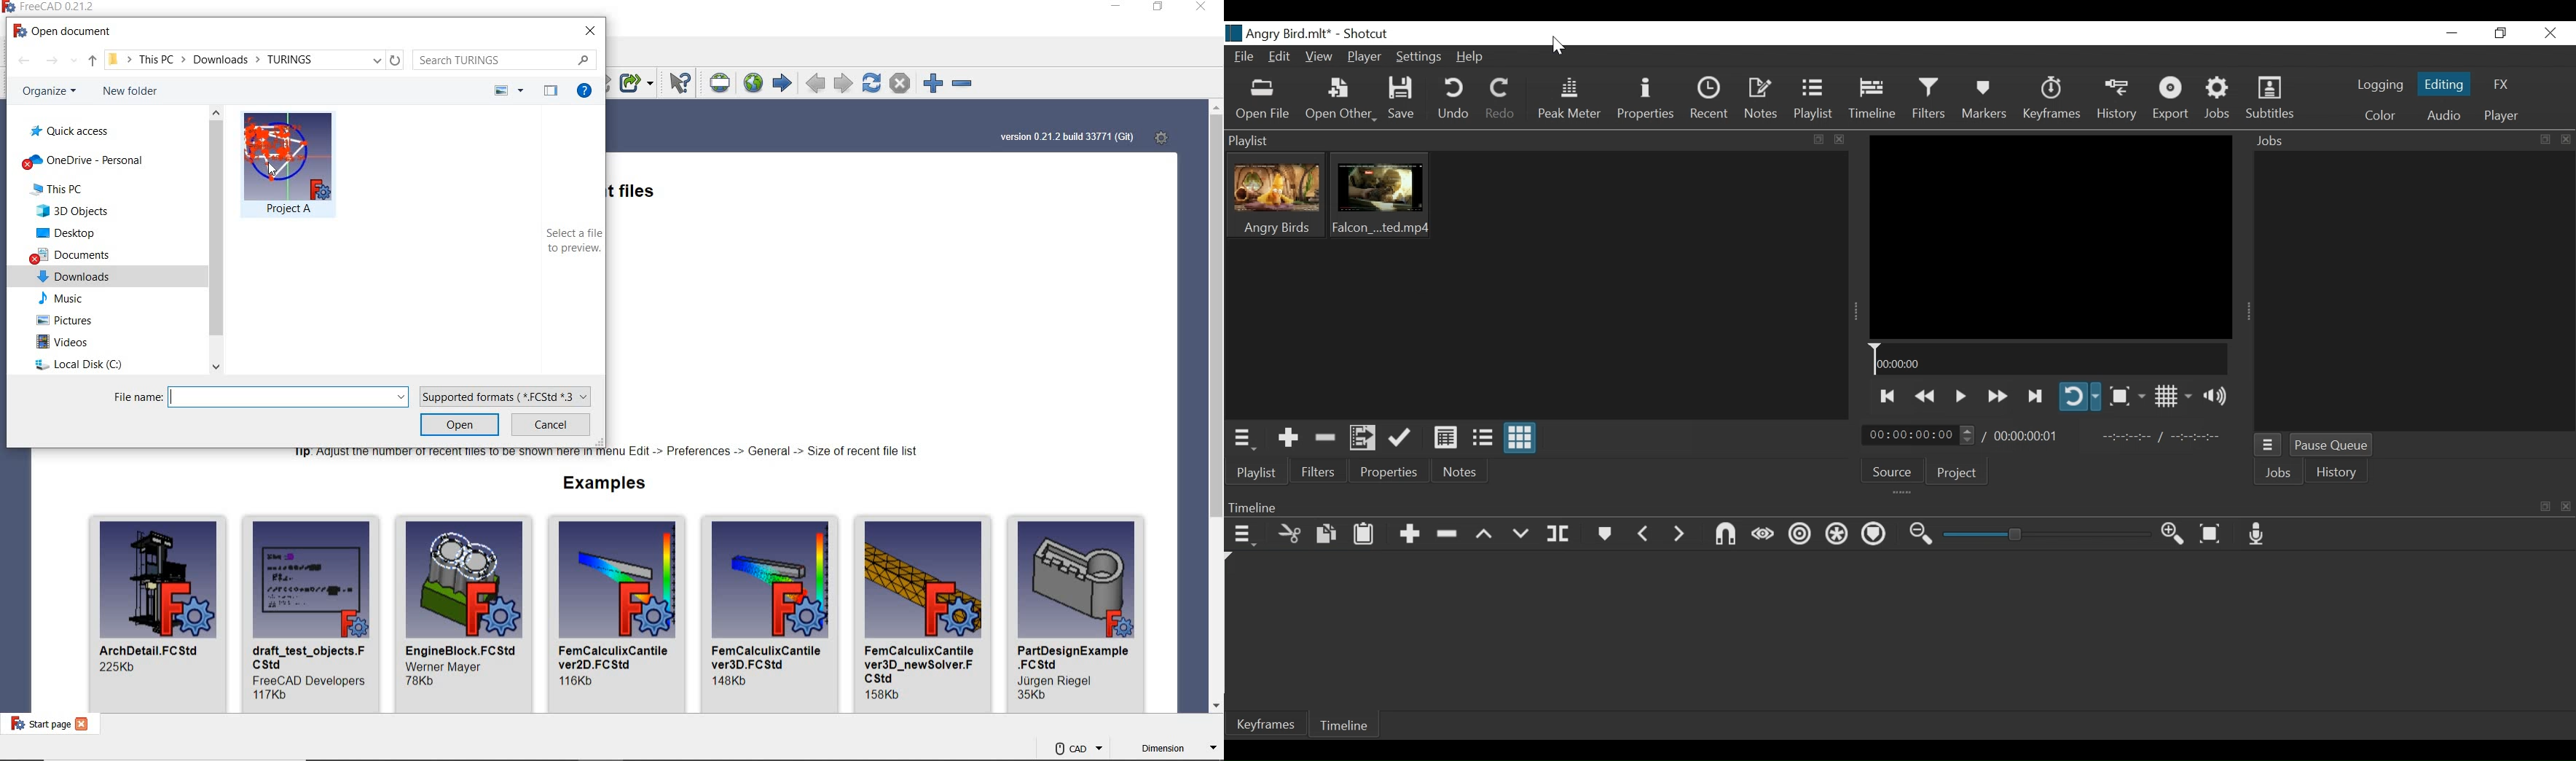 The image size is (2576, 784). What do you see at coordinates (61, 297) in the screenshot?
I see `music` at bounding box center [61, 297].